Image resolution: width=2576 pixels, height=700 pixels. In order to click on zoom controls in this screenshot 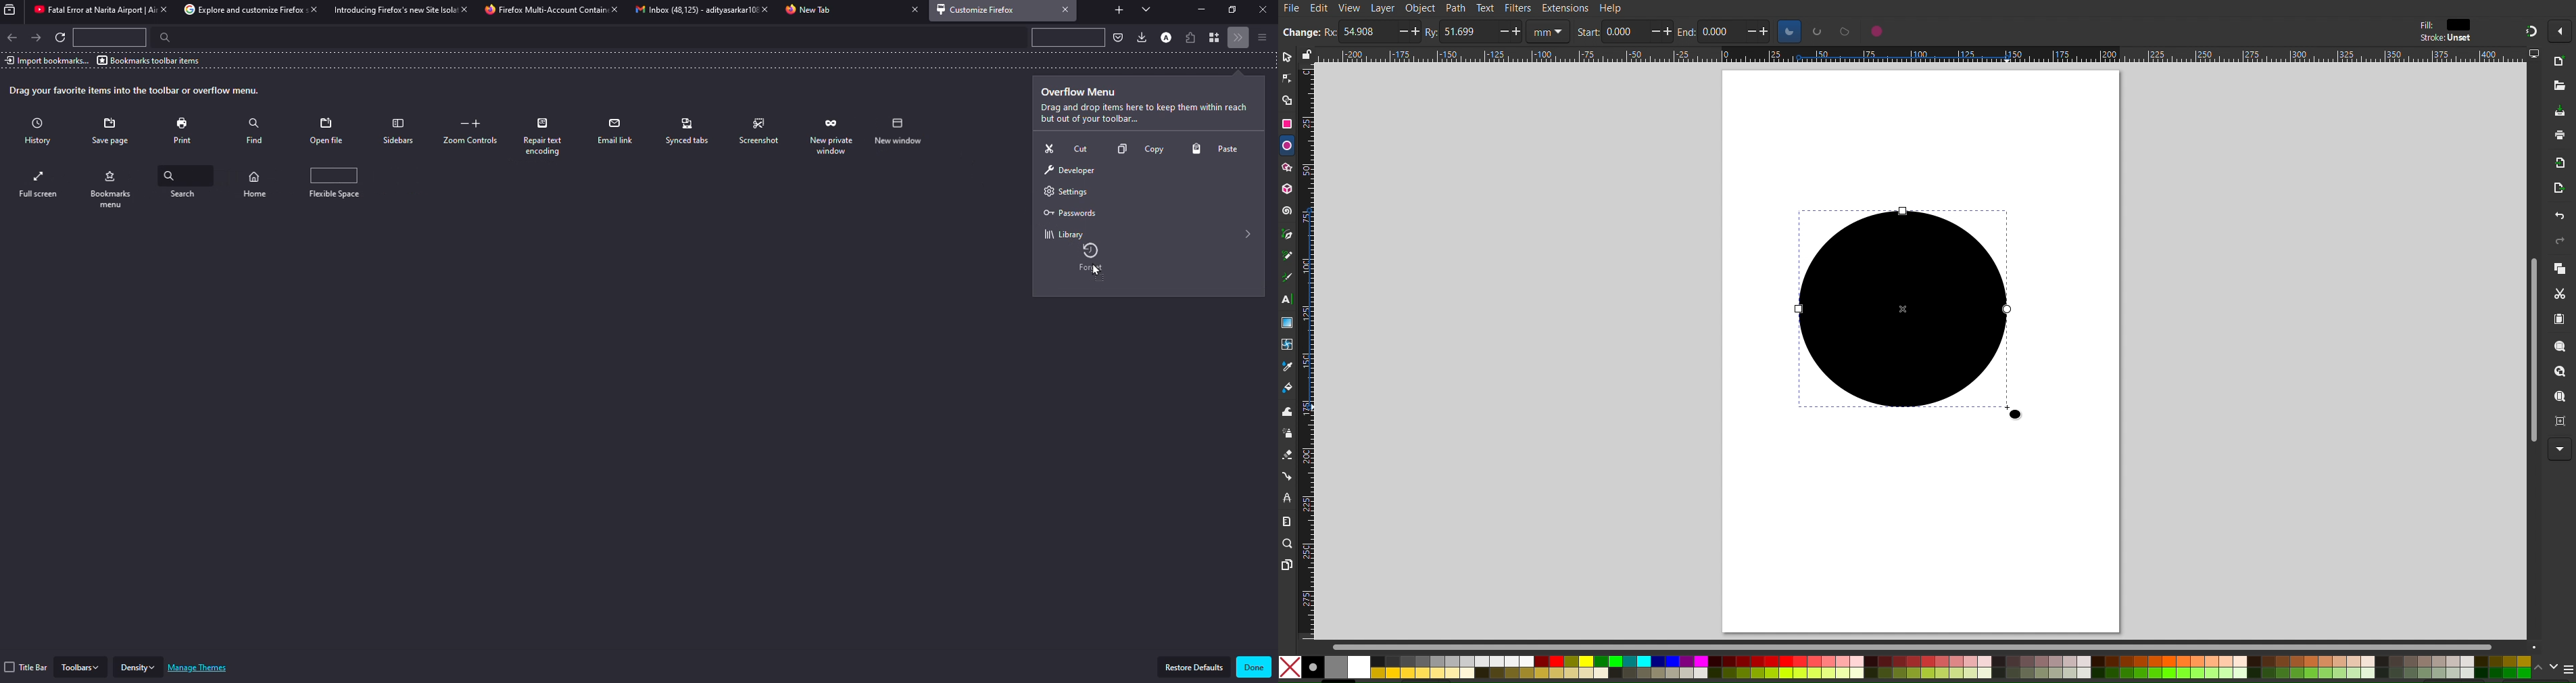, I will do `click(473, 132)`.